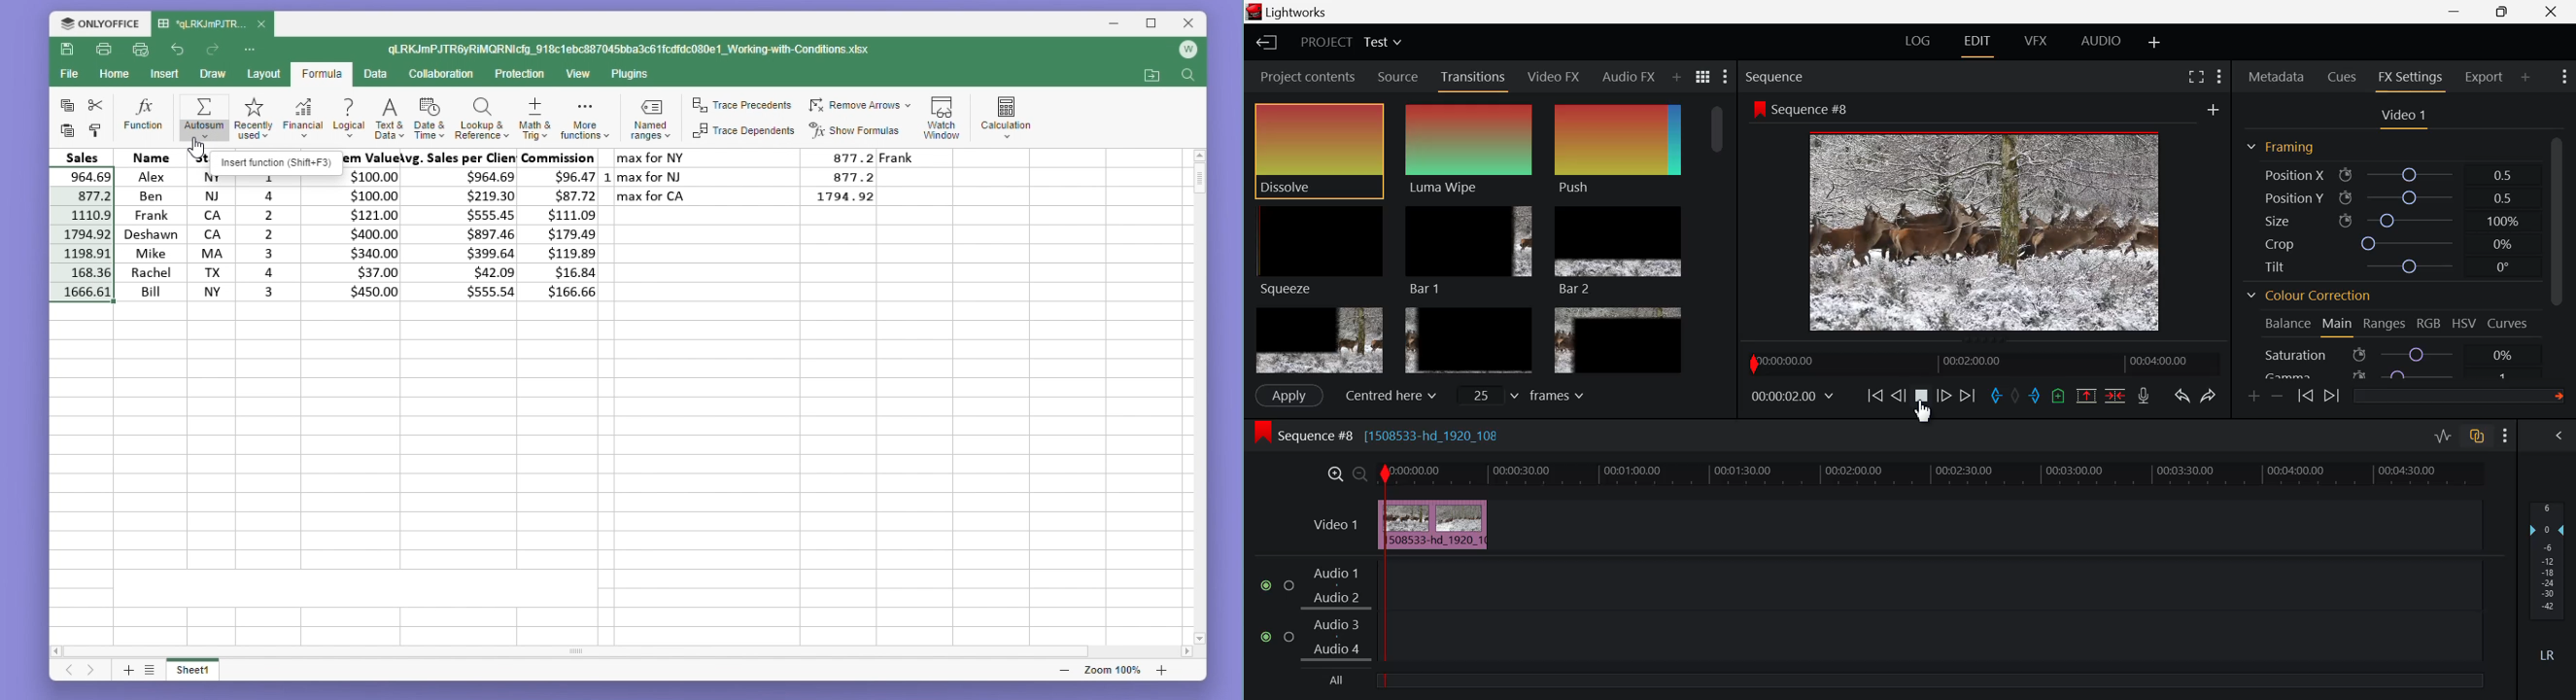 This screenshot has width=2576, height=700. What do you see at coordinates (1187, 78) in the screenshot?
I see `Find` at bounding box center [1187, 78].